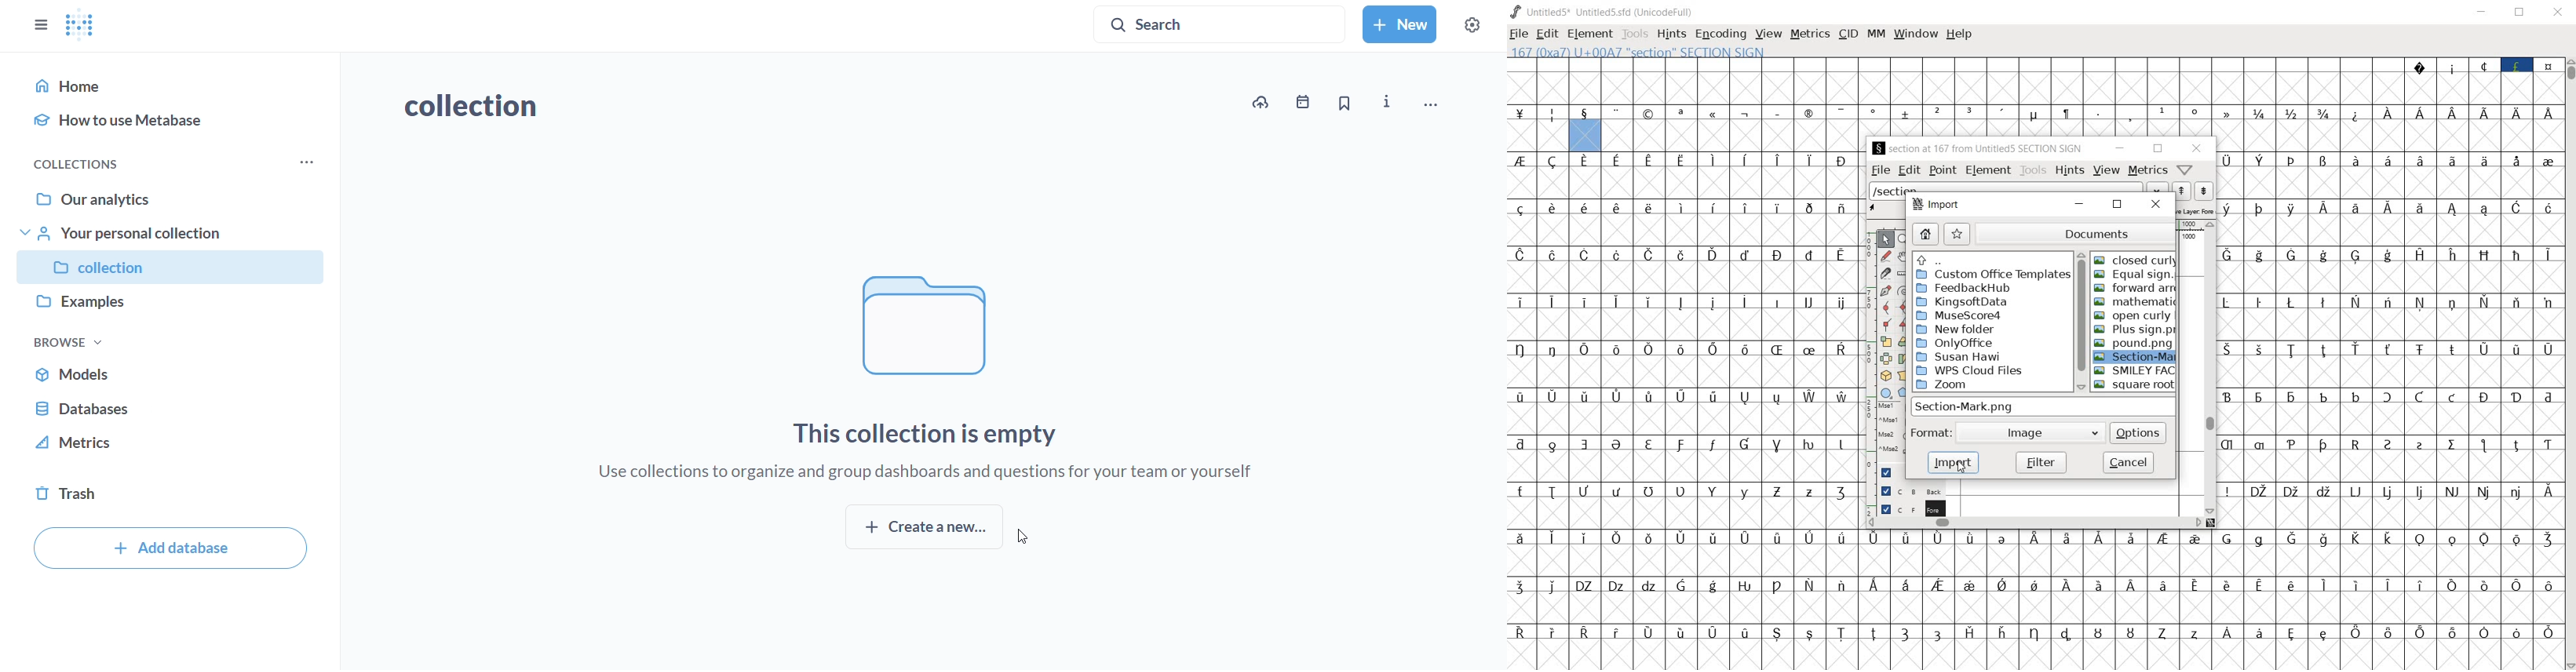  Describe the element at coordinates (1971, 370) in the screenshot. I see `WPS Cloud Files` at that location.